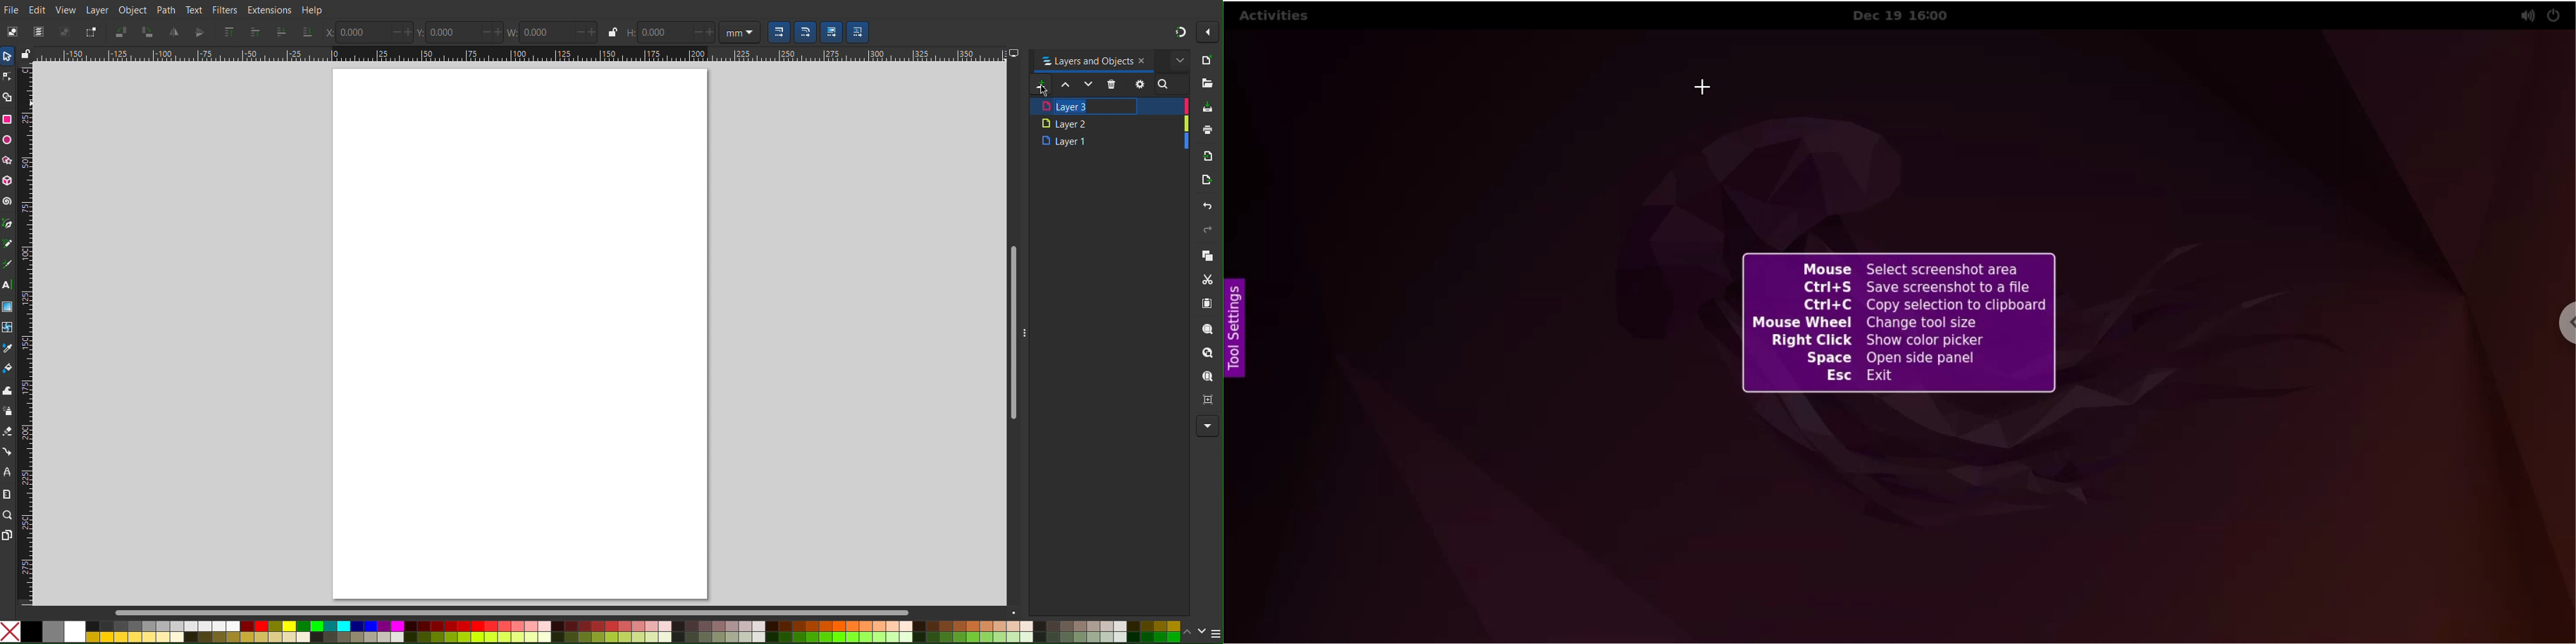  I want to click on File, so click(12, 8).